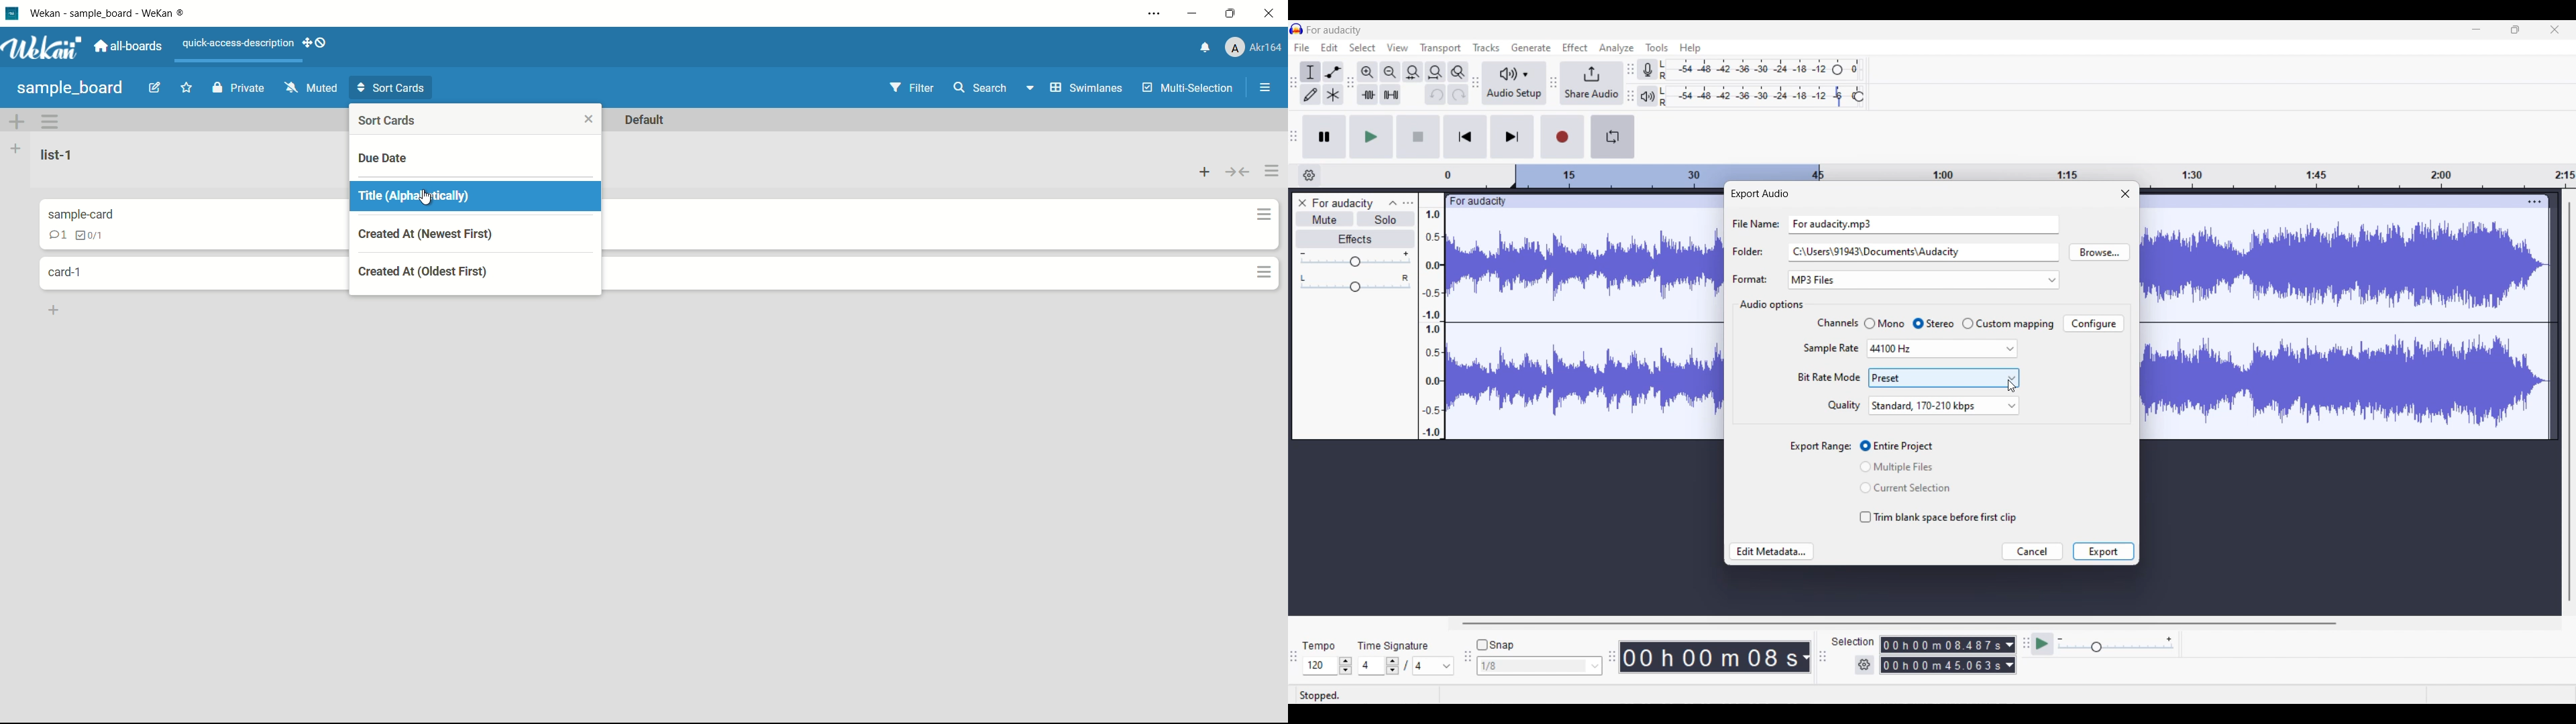  I want to click on Current status of track, so click(1320, 695).